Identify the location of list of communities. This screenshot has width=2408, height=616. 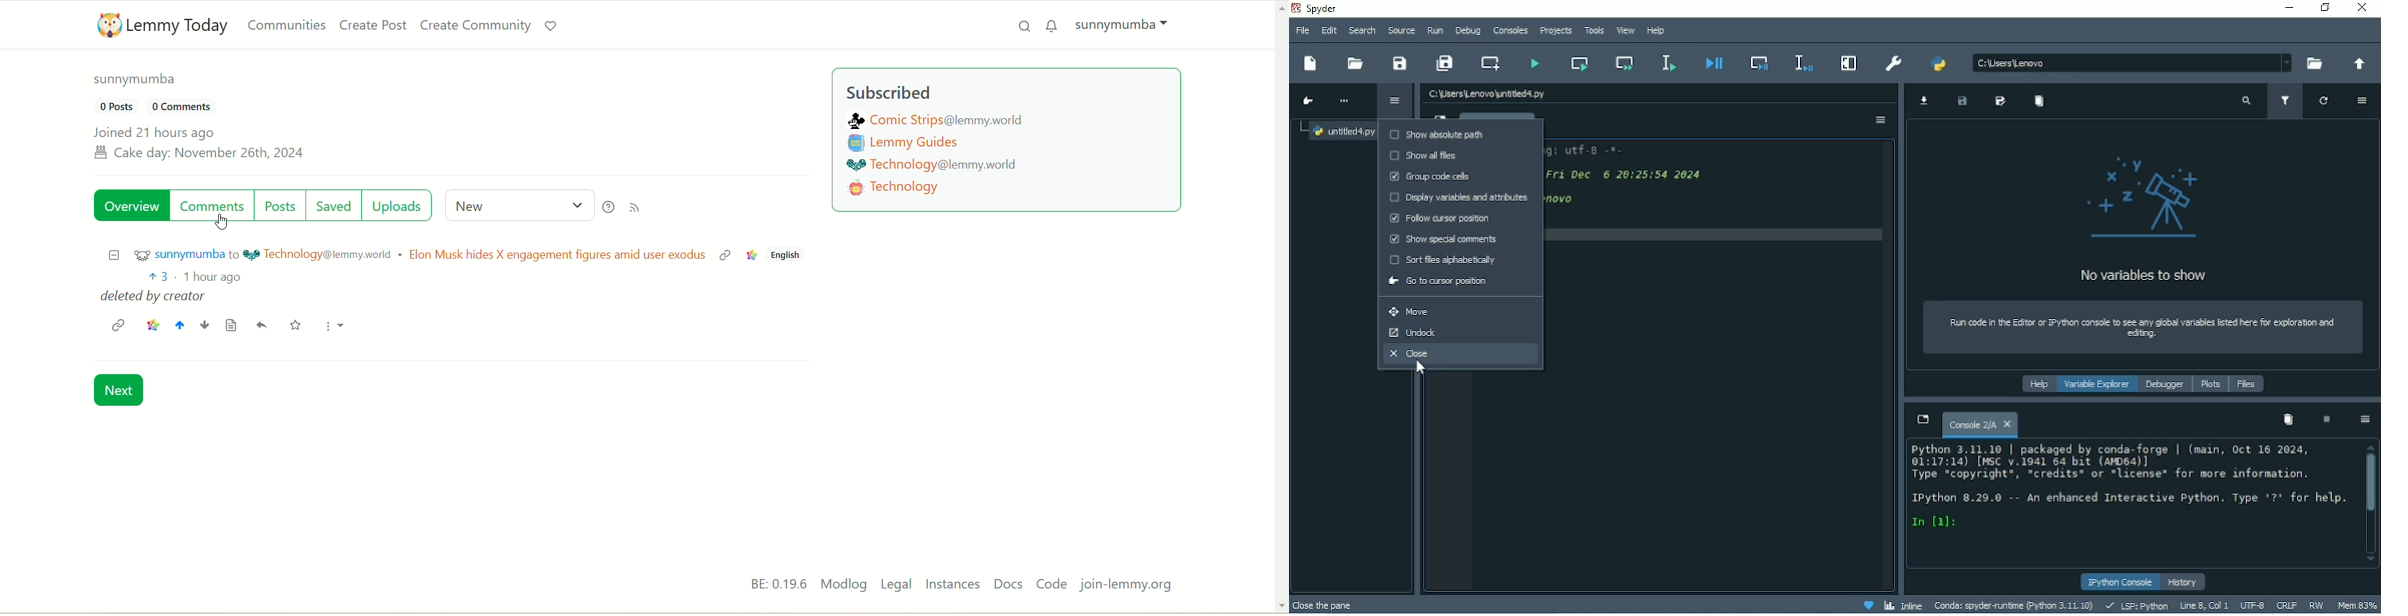
(945, 162).